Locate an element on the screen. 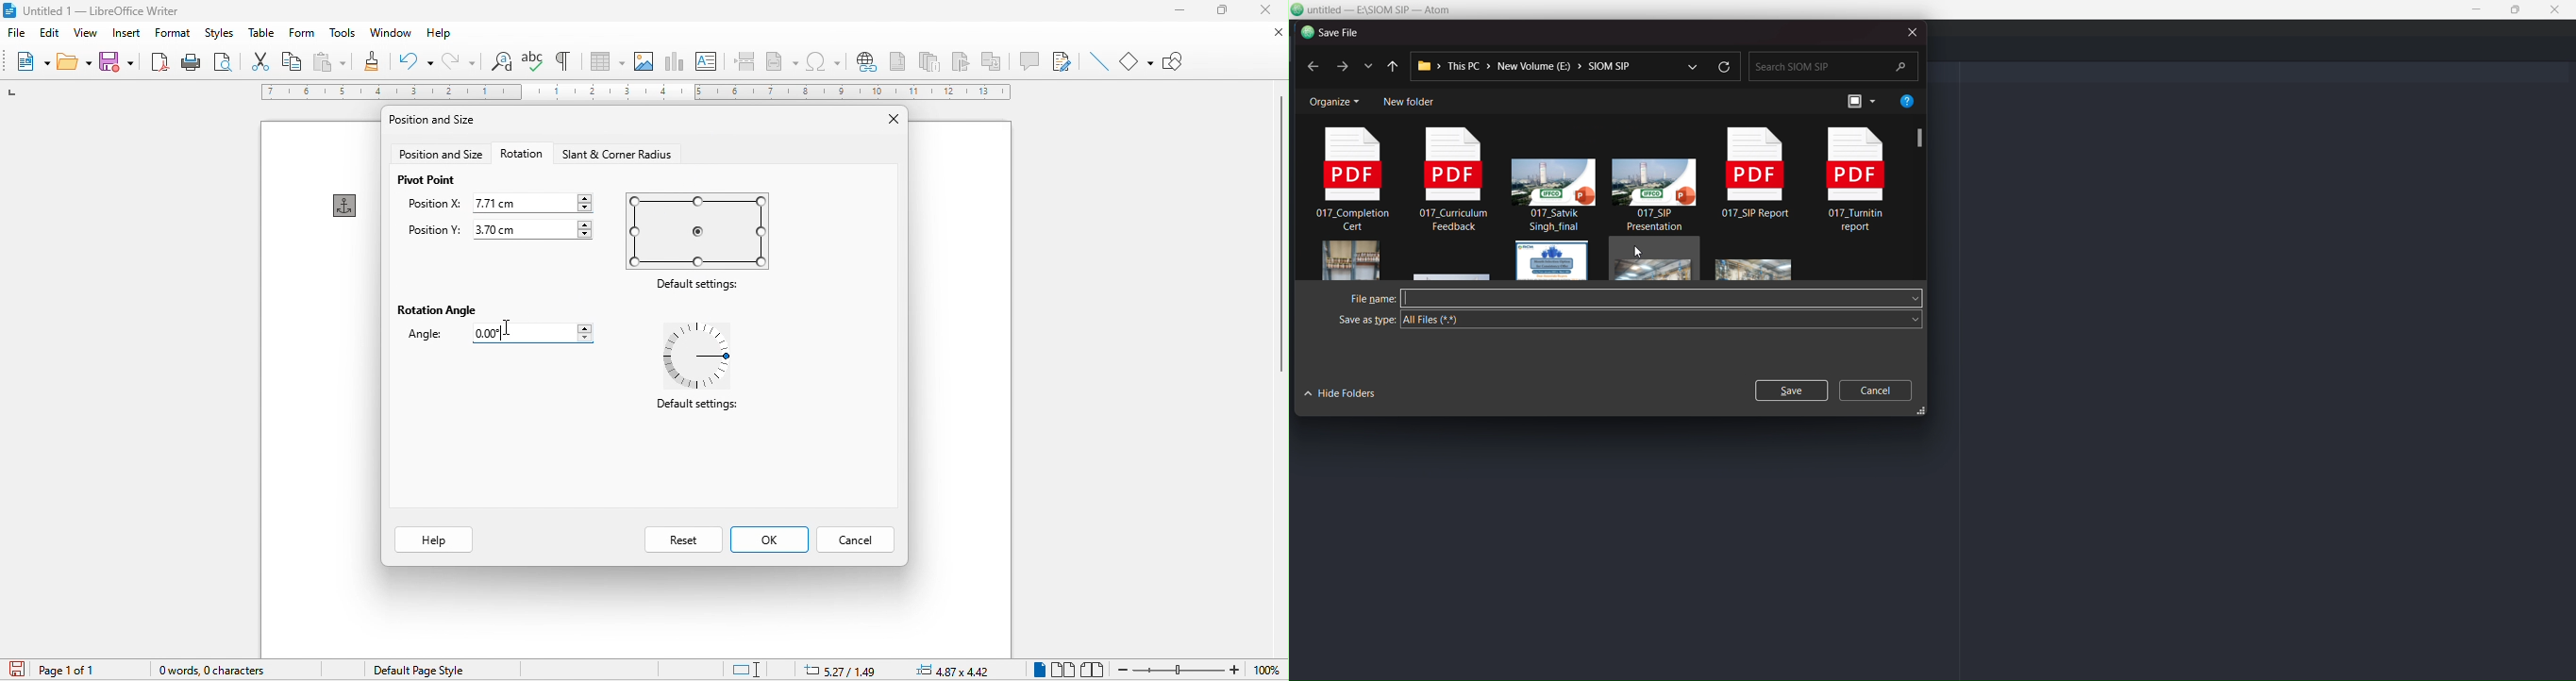 This screenshot has width=2576, height=700. ruler is located at coordinates (637, 91).